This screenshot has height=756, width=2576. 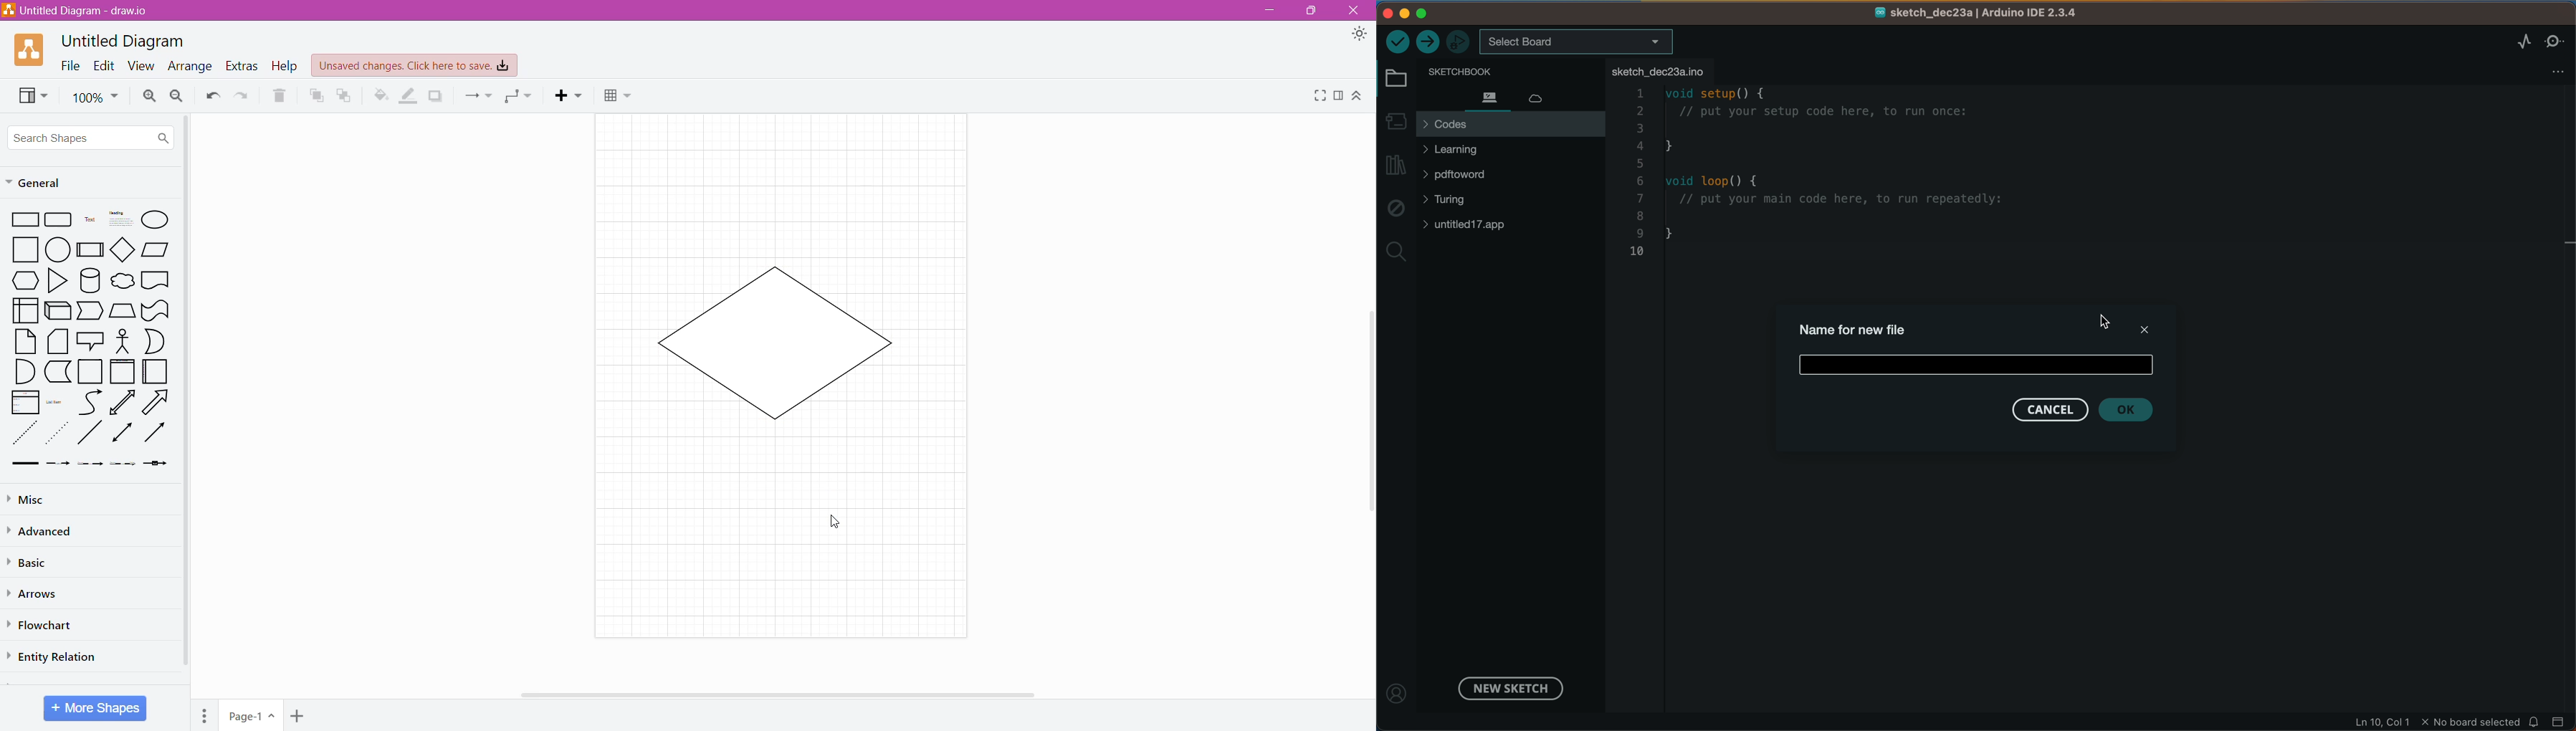 I want to click on Unsaved Changes. Click here to save, so click(x=414, y=65).